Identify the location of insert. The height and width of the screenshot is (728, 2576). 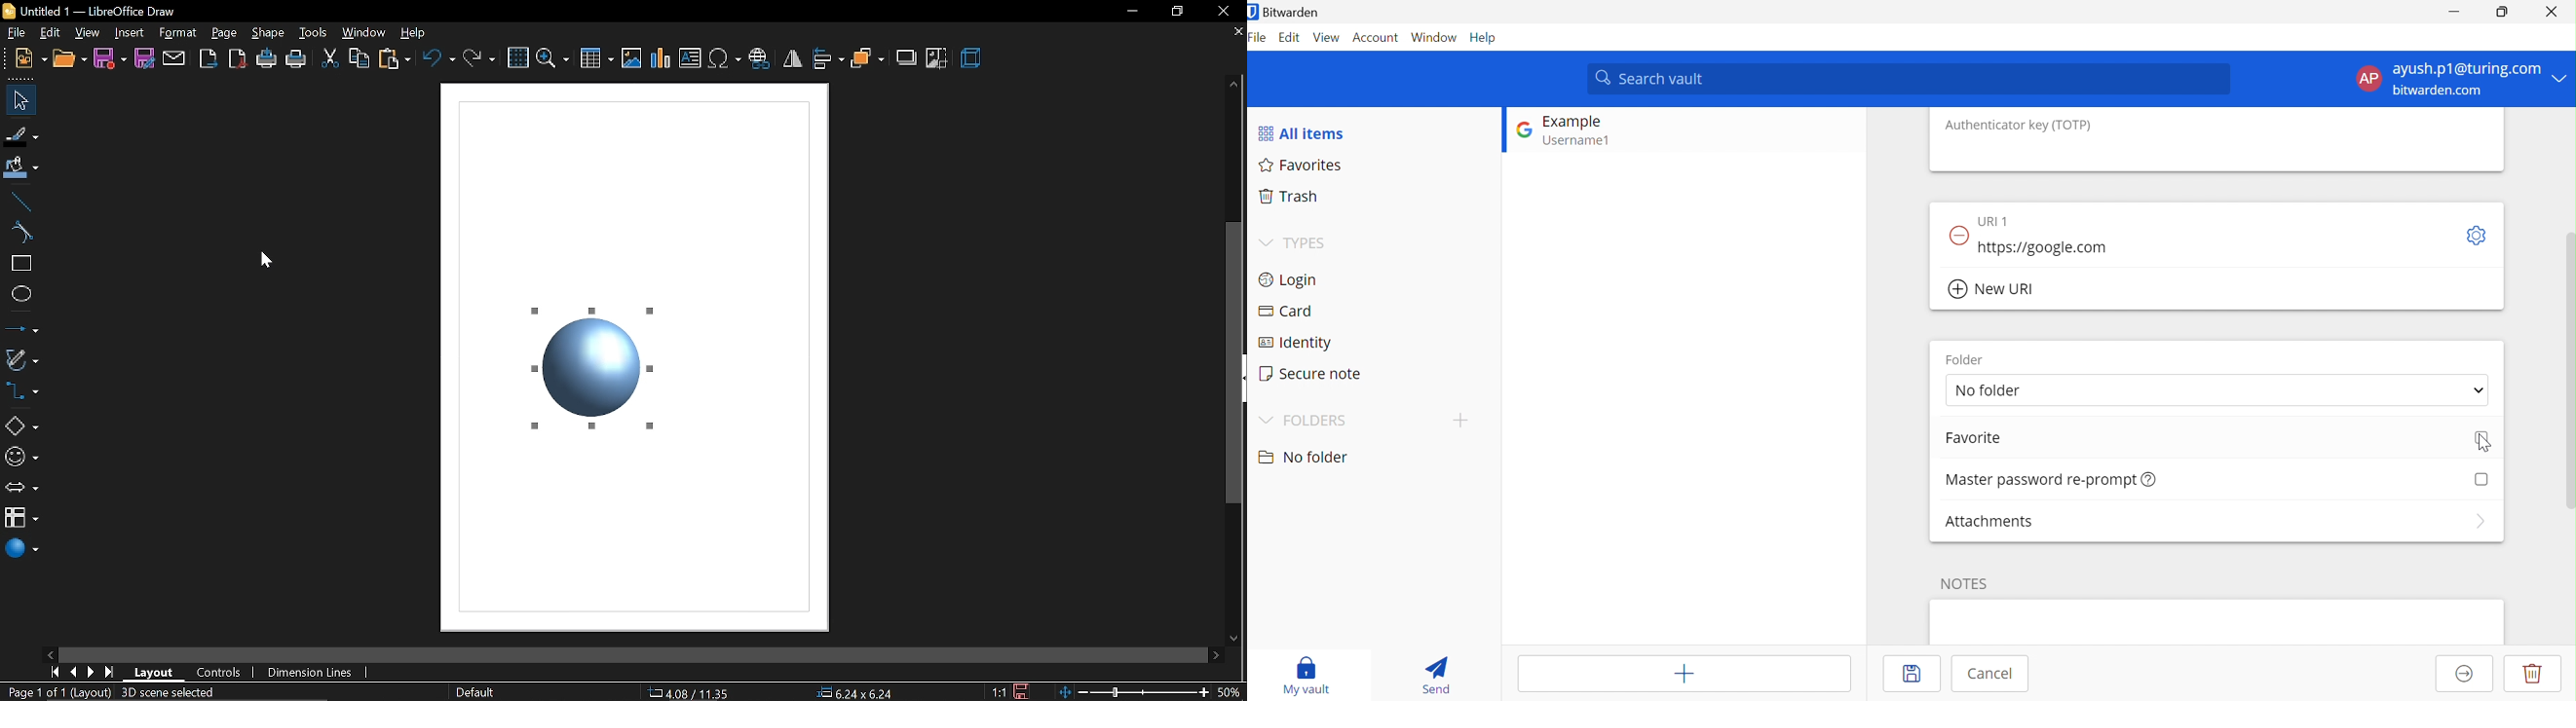
(130, 32).